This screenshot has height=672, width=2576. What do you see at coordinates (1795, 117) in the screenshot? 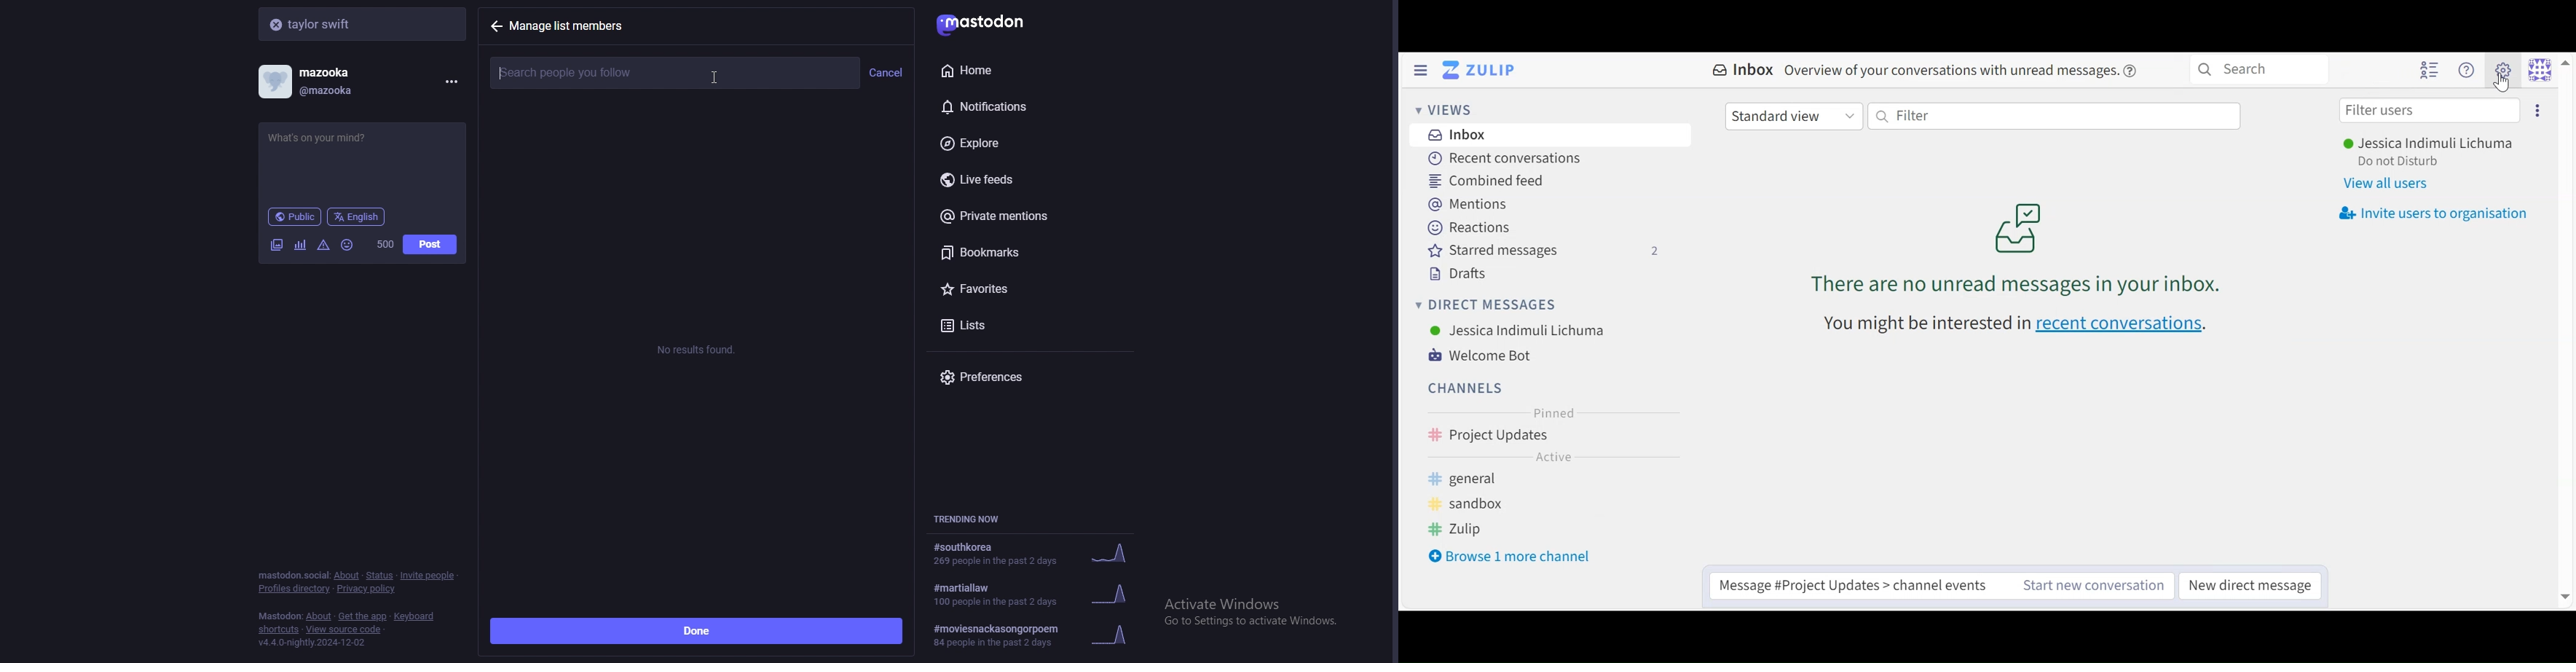
I see `Standard view` at bounding box center [1795, 117].